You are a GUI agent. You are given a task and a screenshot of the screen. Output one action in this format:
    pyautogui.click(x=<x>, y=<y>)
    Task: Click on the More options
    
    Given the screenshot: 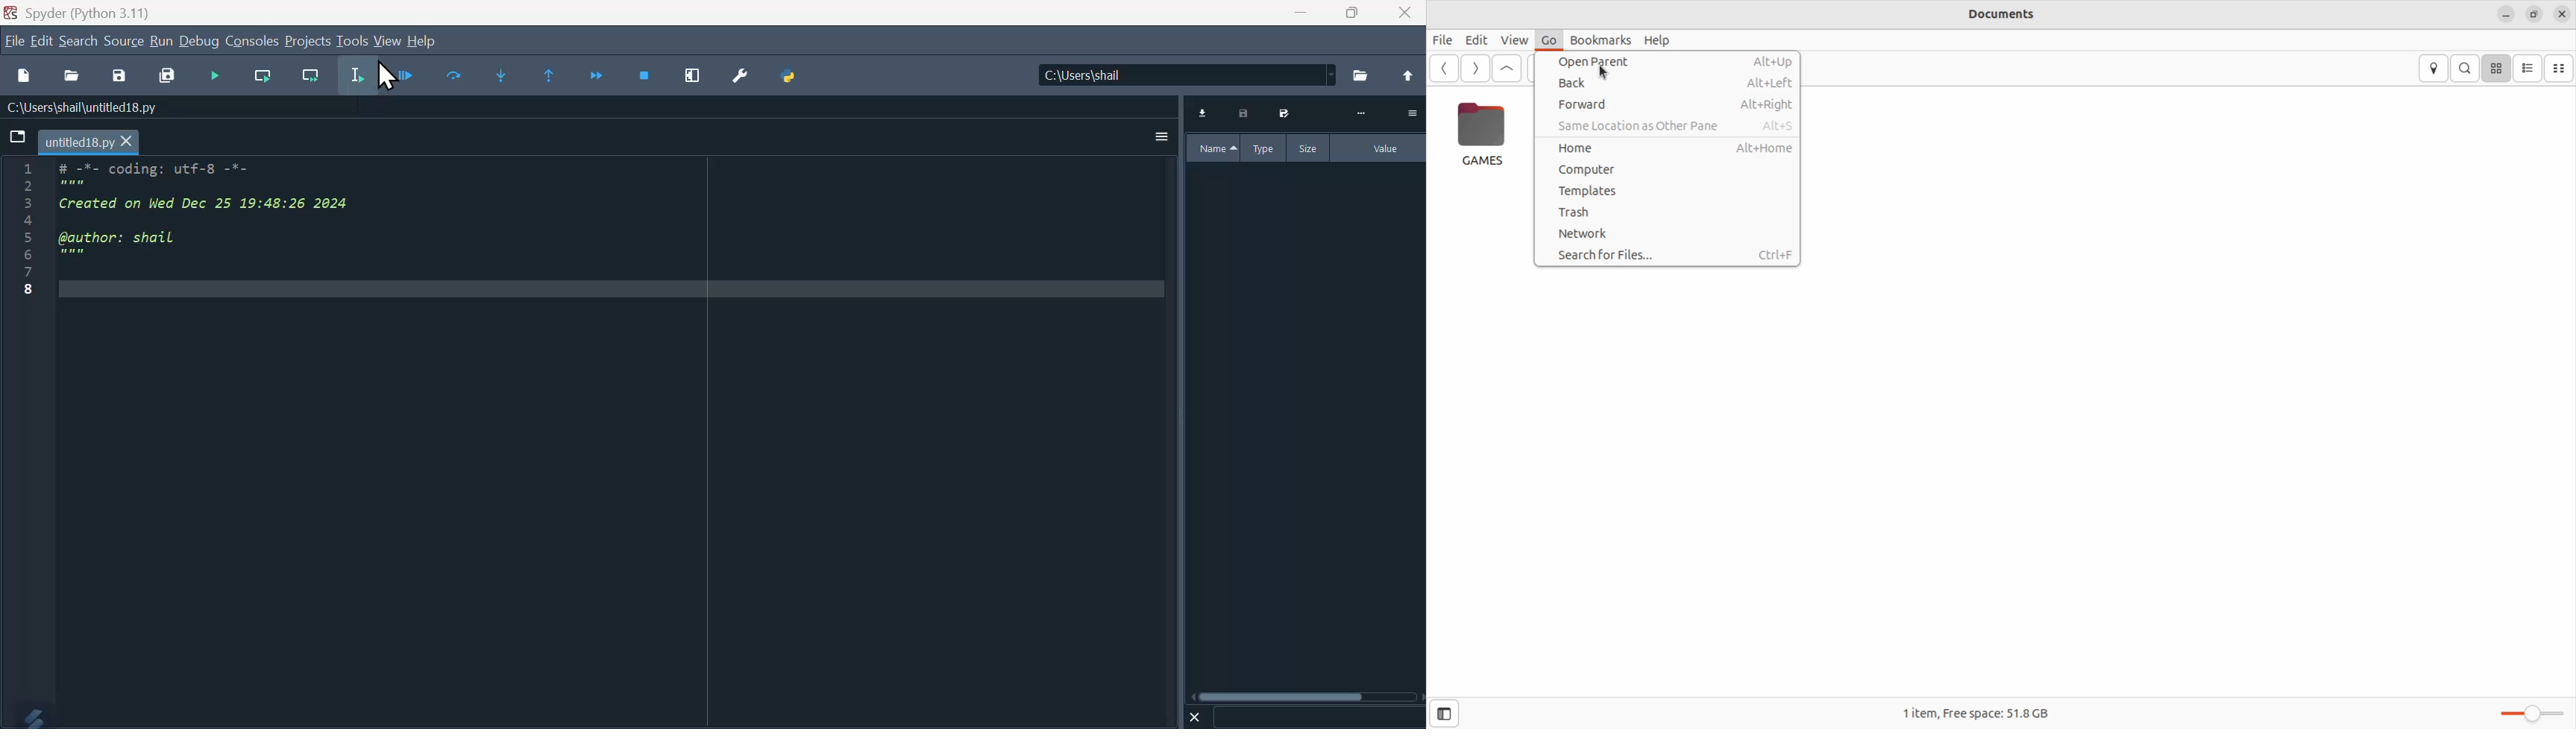 What is the action you would take?
    pyautogui.click(x=1162, y=136)
    